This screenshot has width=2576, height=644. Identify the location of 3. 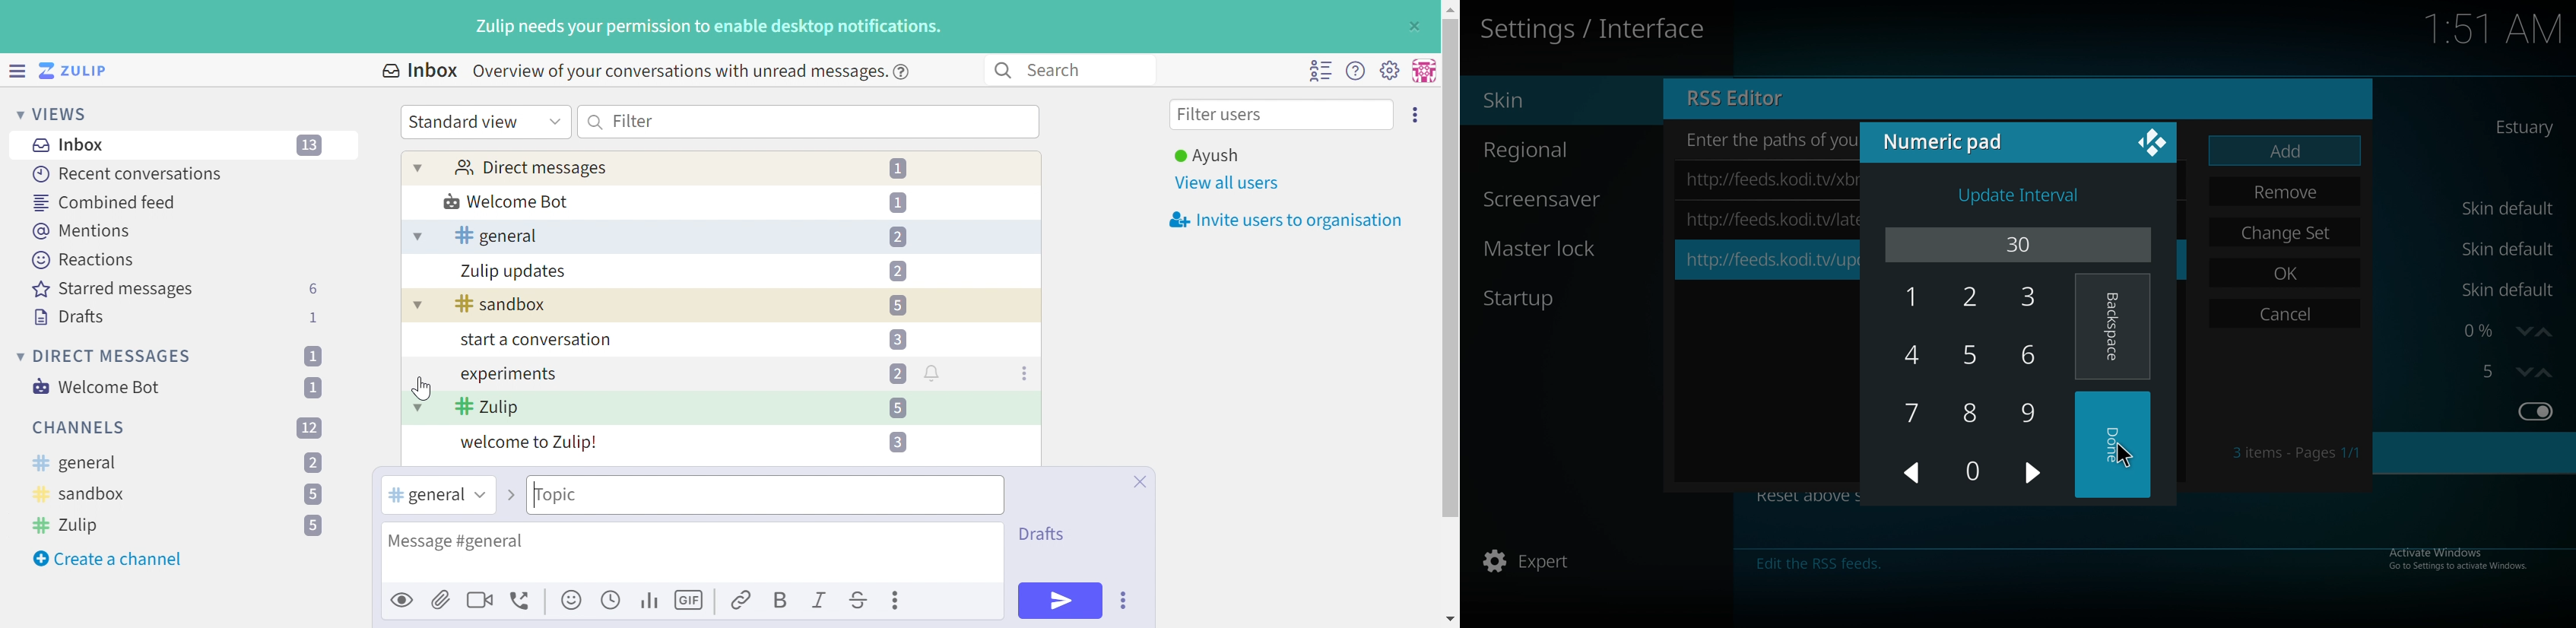
(2023, 299).